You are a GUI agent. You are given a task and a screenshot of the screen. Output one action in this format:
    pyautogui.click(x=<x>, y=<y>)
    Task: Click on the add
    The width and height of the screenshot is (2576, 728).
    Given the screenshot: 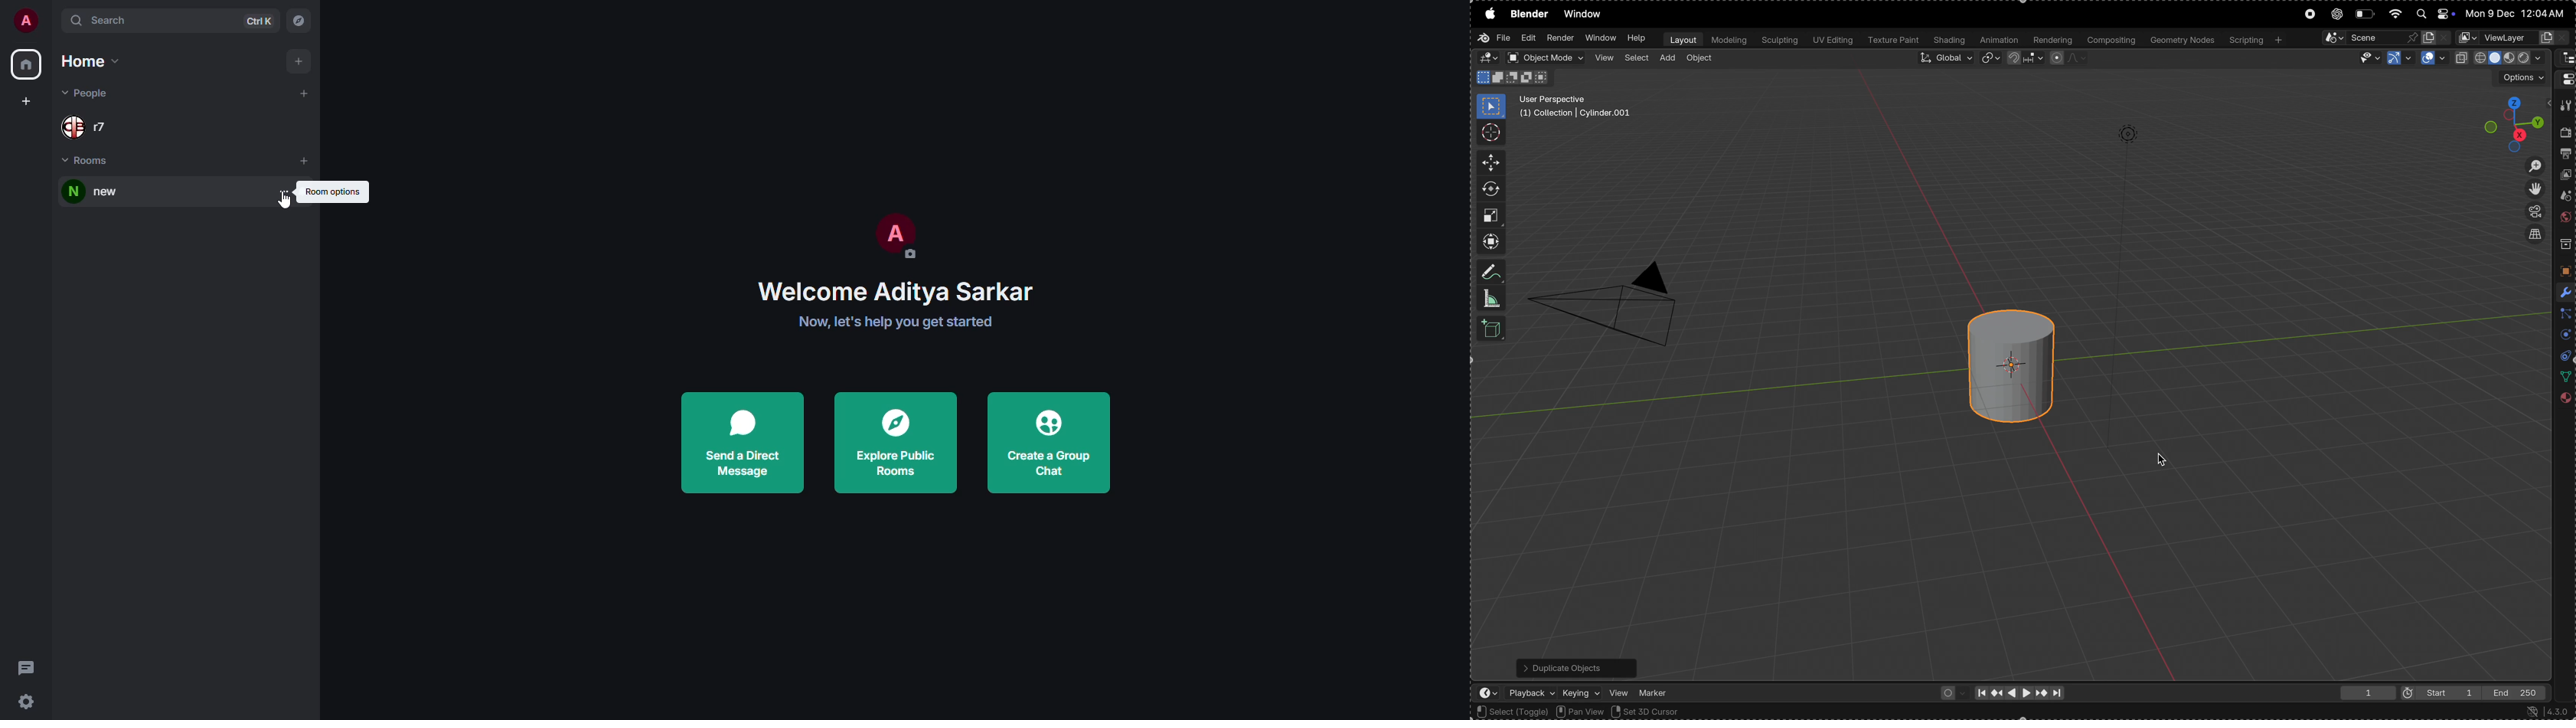 What is the action you would take?
    pyautogui.click(x=1667, y=59)
    